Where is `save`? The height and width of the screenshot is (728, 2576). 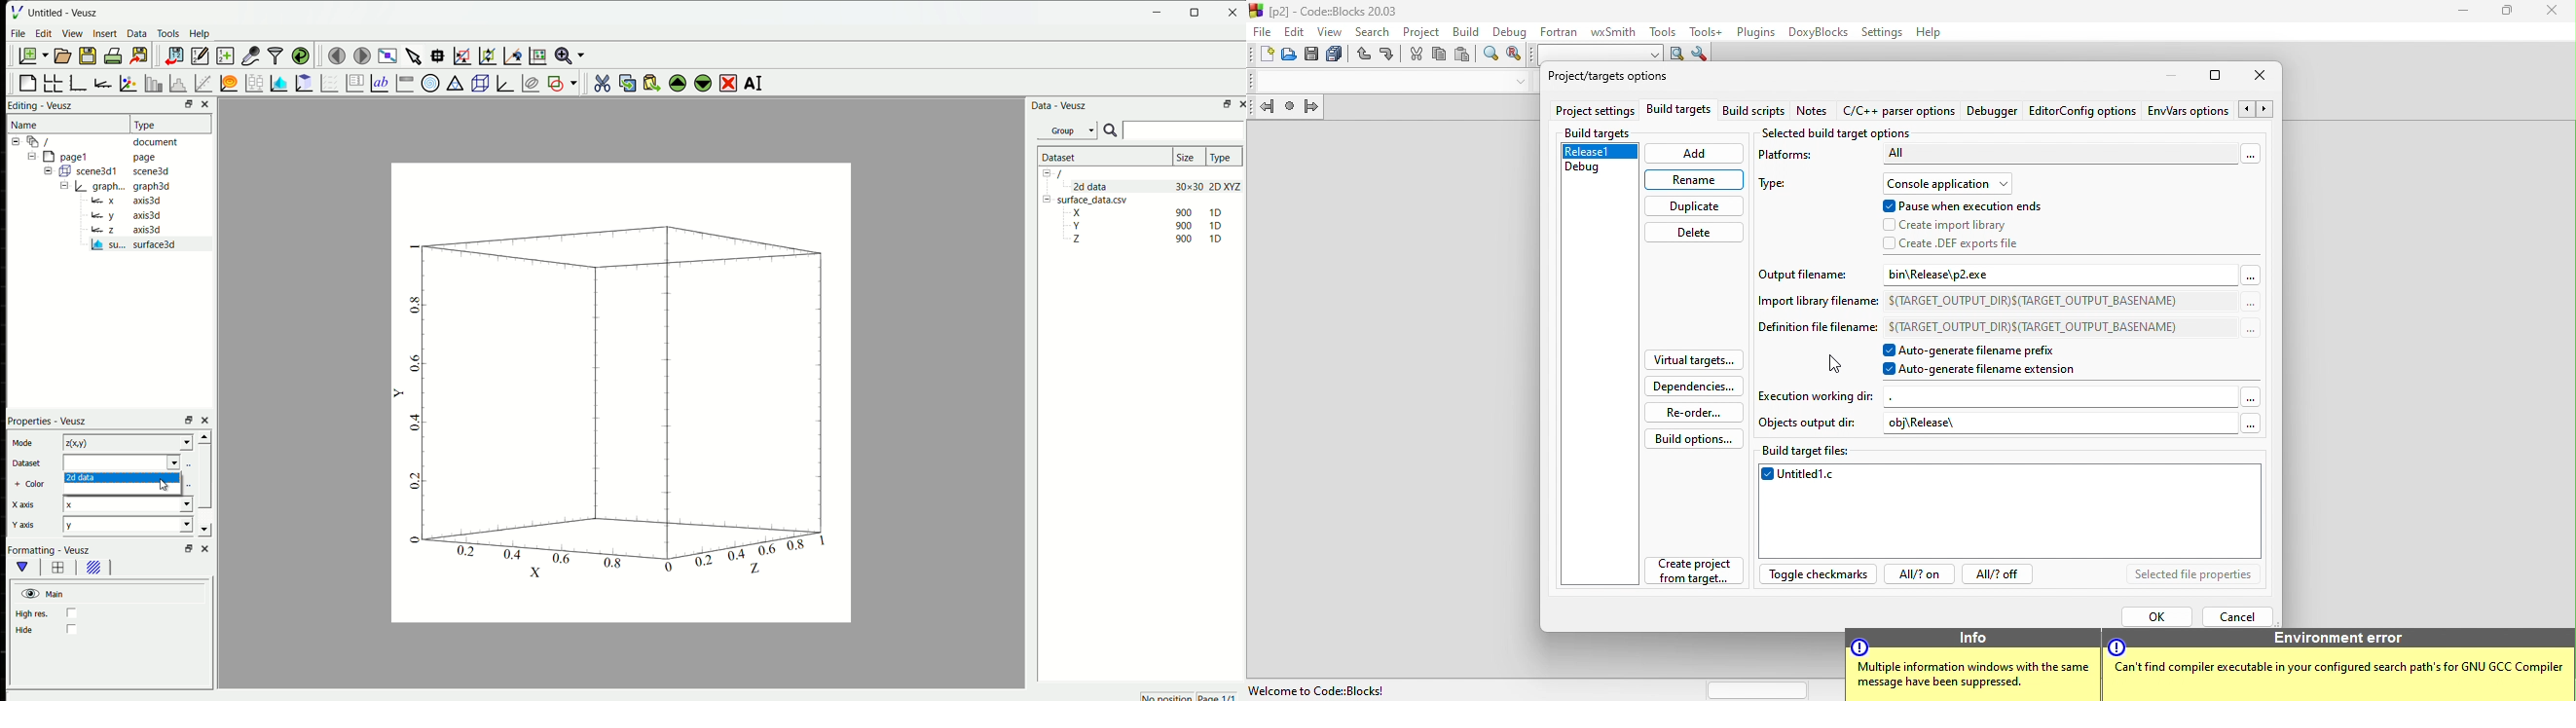 save is located at coordinates (89, 56).